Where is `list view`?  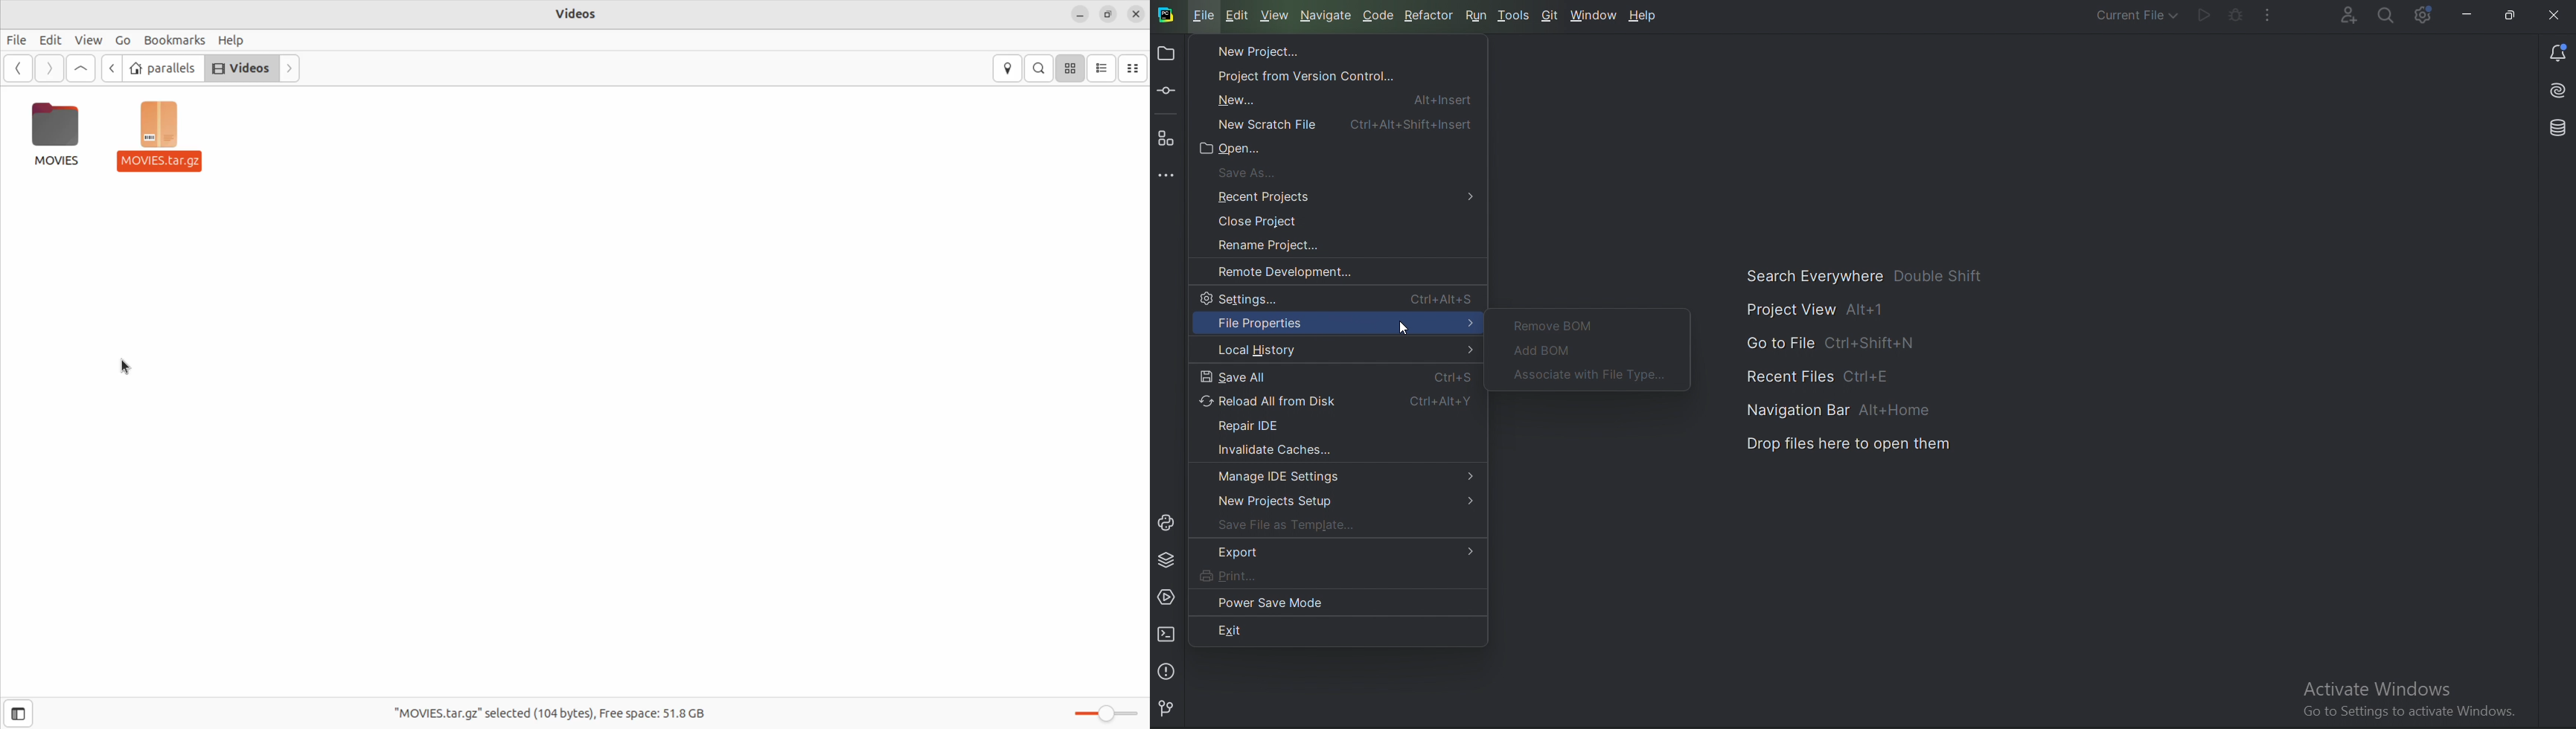
list view is located at coordinates (1102, 68).